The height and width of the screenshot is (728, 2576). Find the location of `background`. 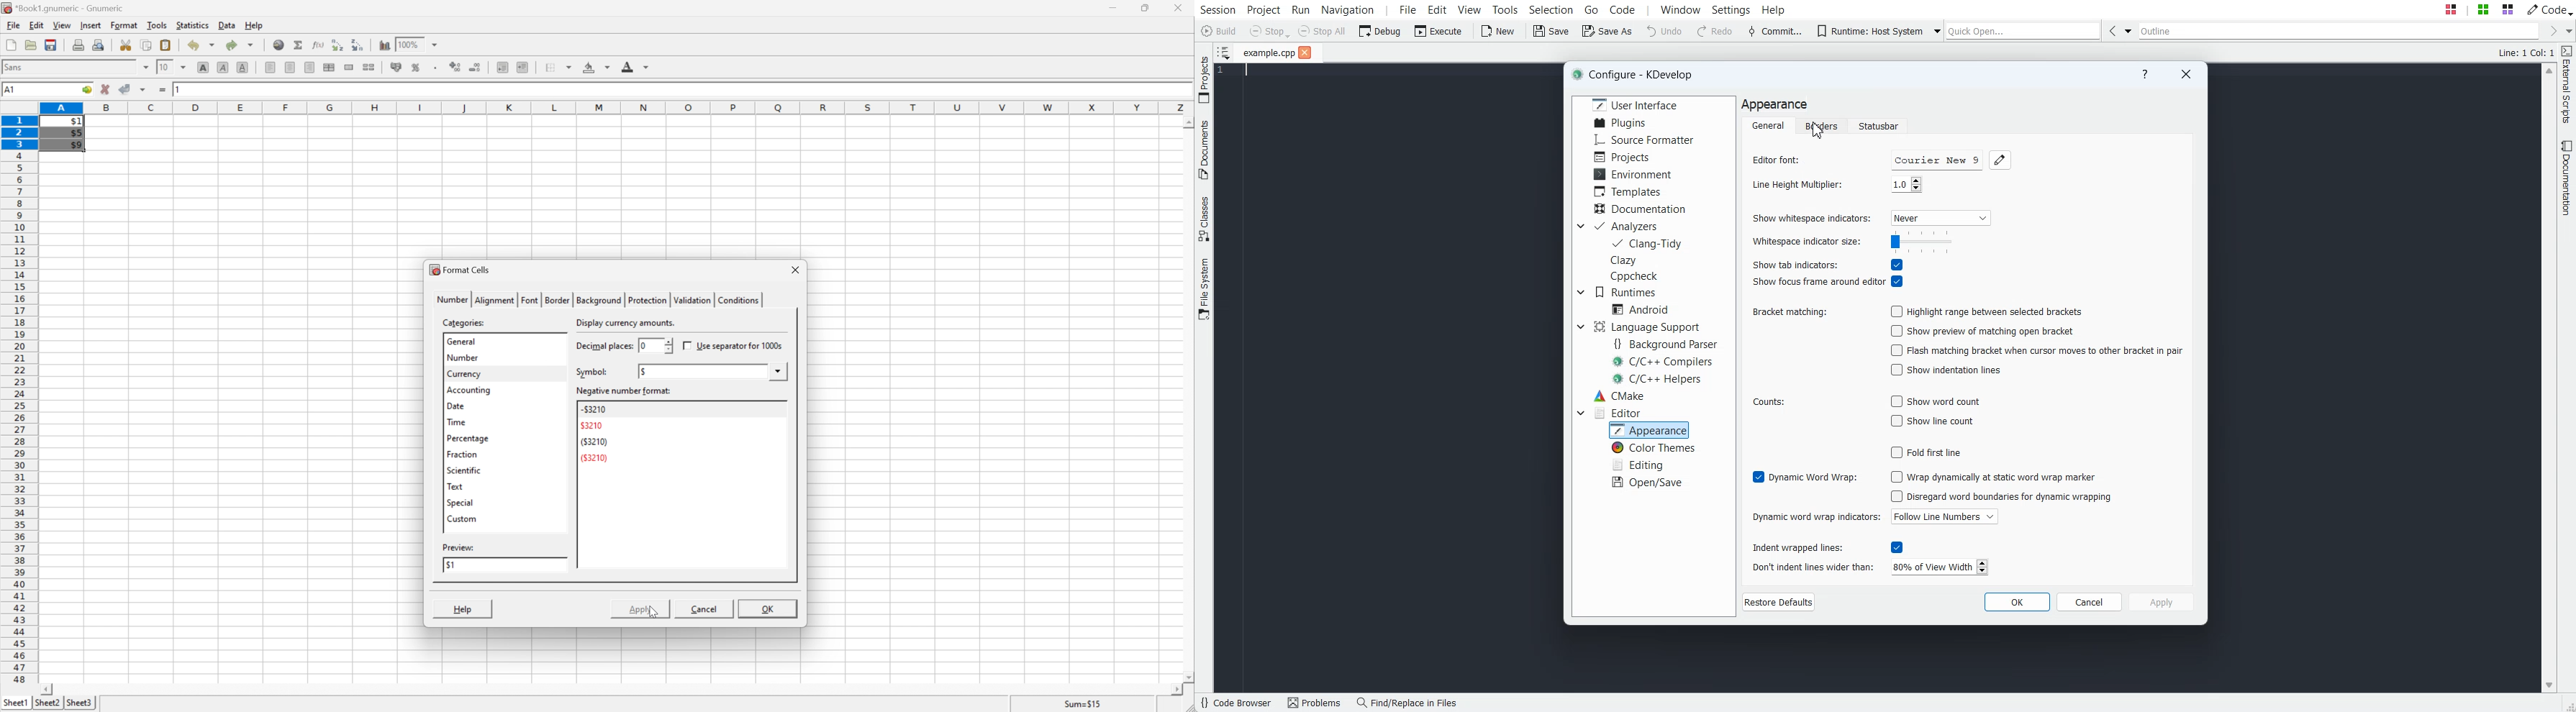

background is located at coordinates (597, 66).